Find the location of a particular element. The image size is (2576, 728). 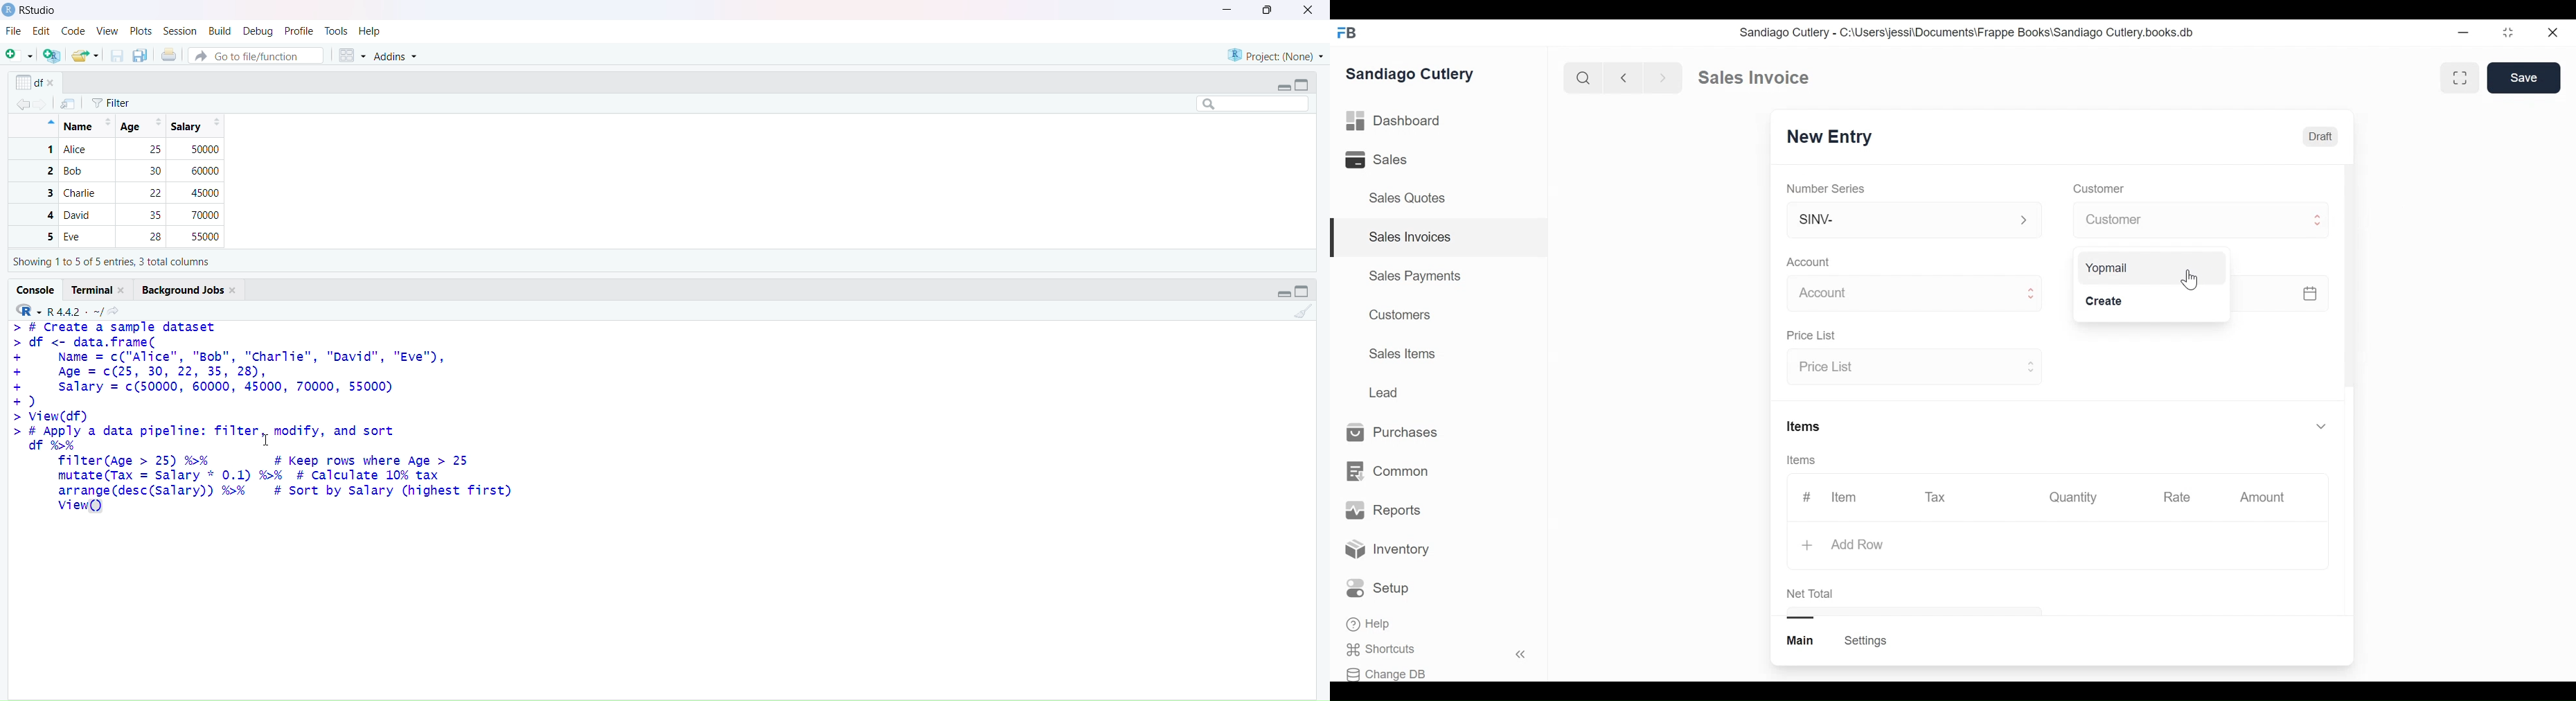

Customers is located at coordinates (1397, 315).